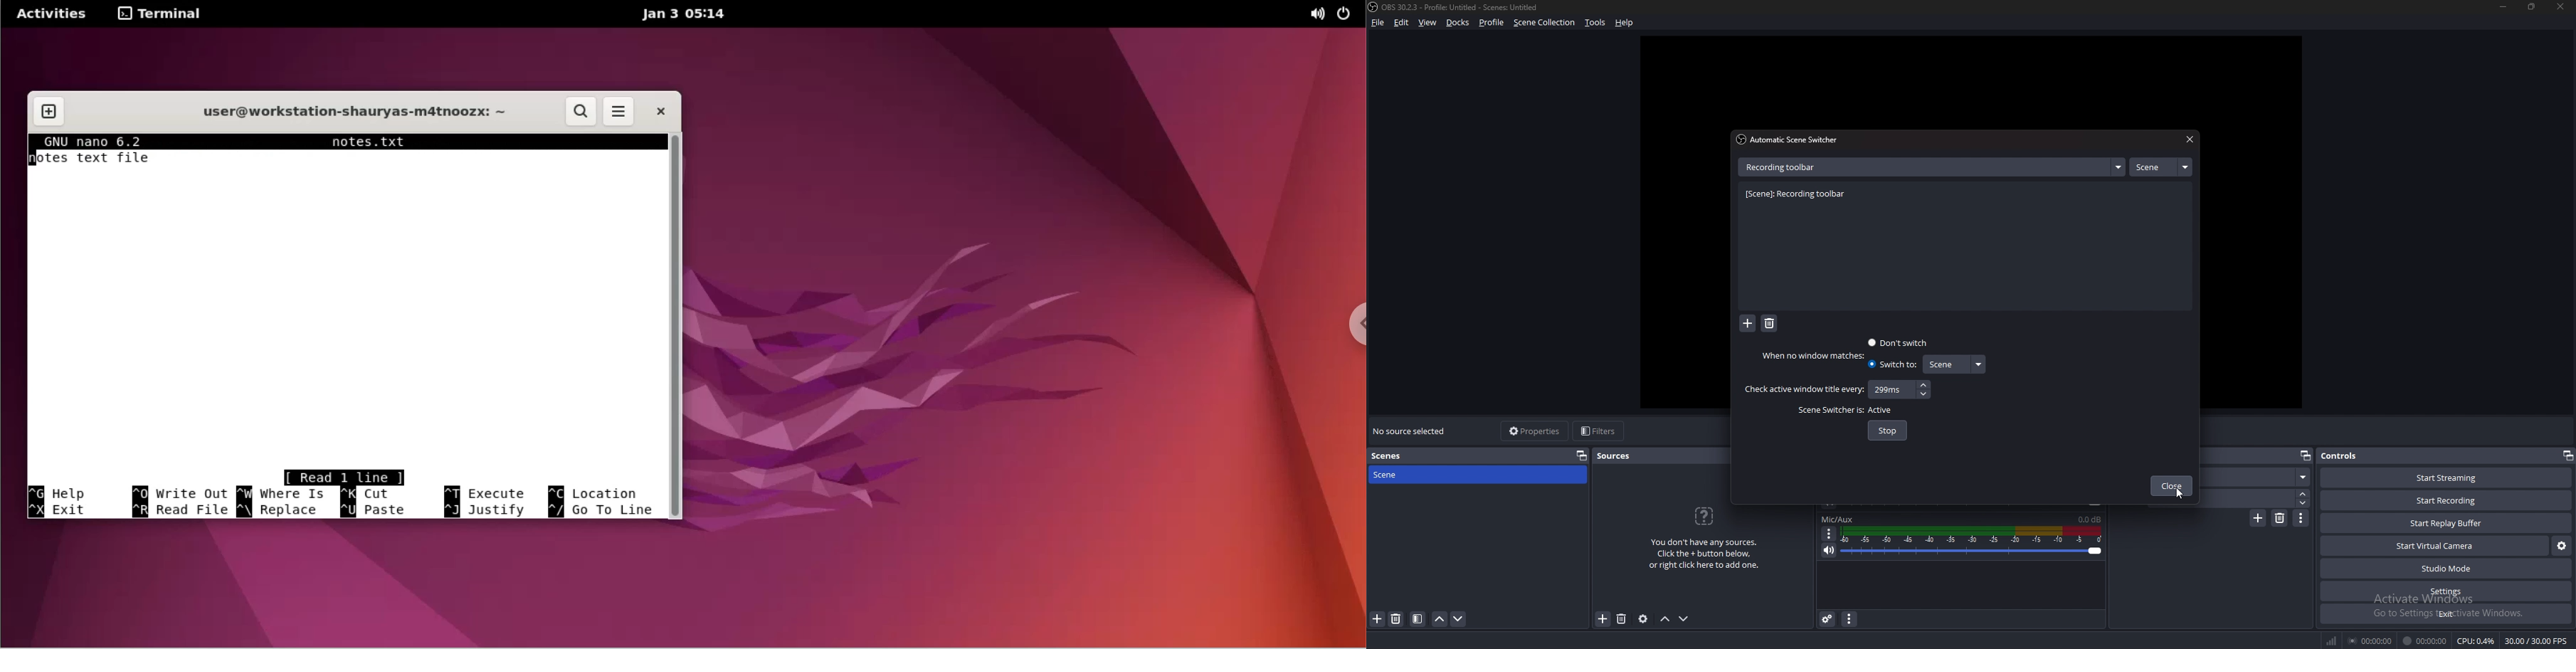 The width and height of the screenshot is (2576, 672). What do you see at coordinates (2558, 6) in the screenshot?
I see `close` at bounding box center [2558, 6].